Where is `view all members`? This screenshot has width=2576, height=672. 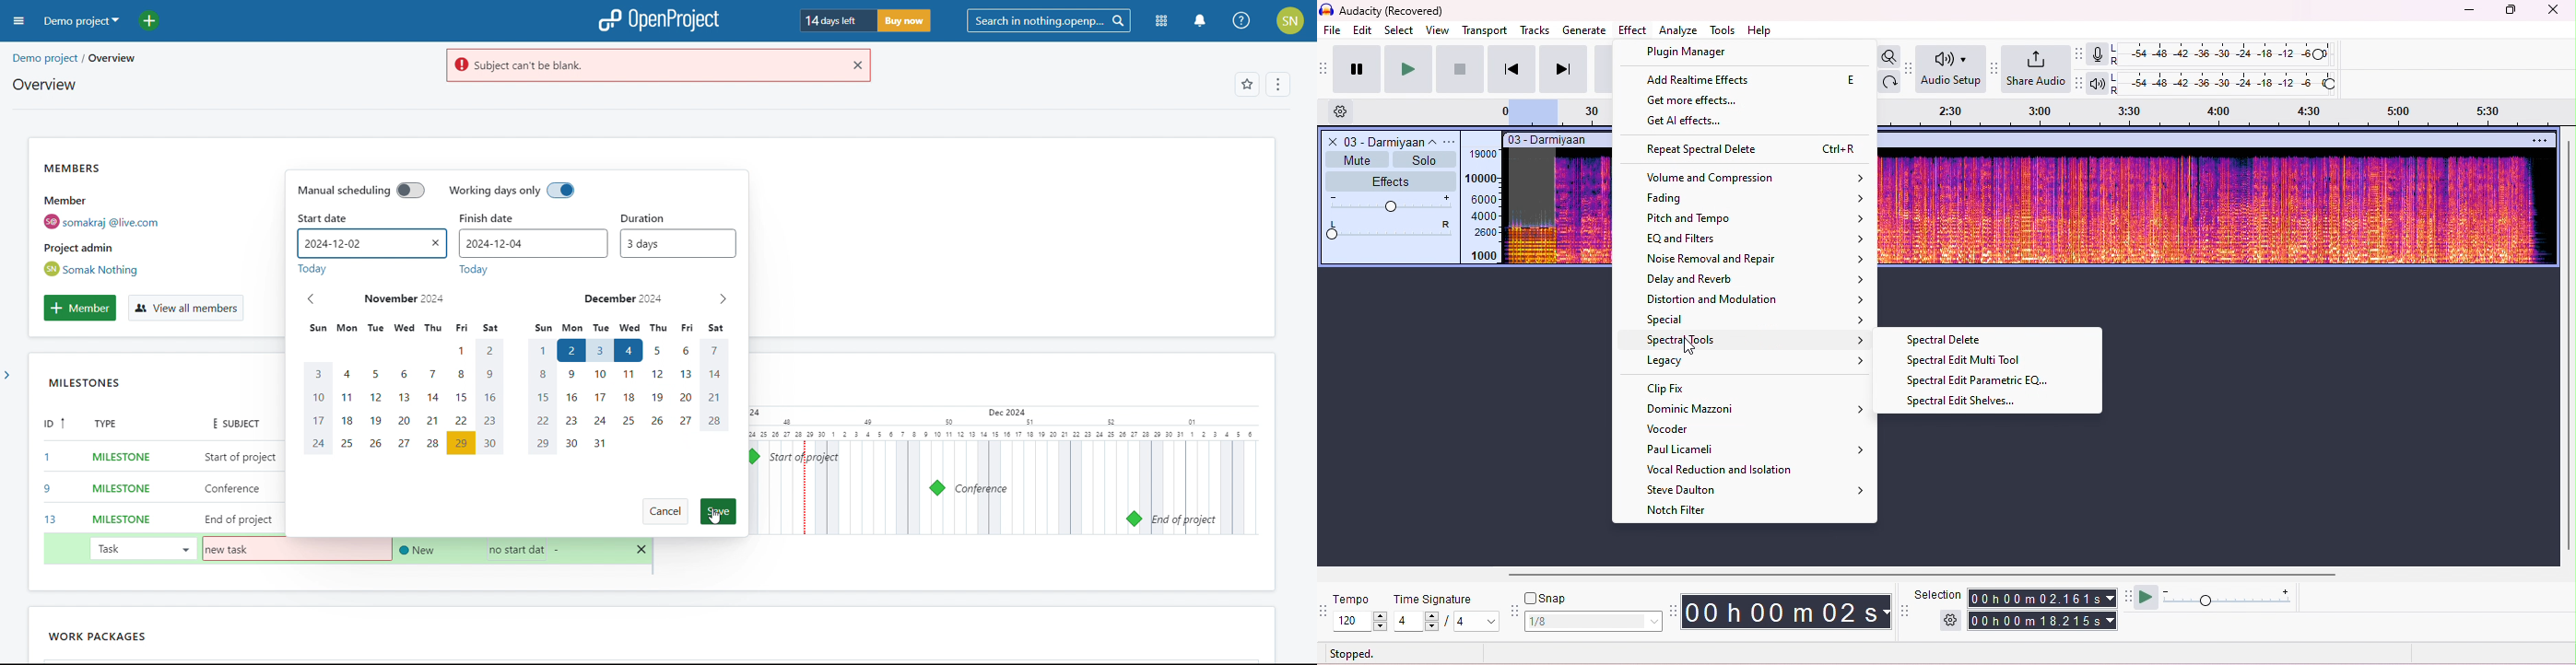 view all members is located at coordinates (185, 309).